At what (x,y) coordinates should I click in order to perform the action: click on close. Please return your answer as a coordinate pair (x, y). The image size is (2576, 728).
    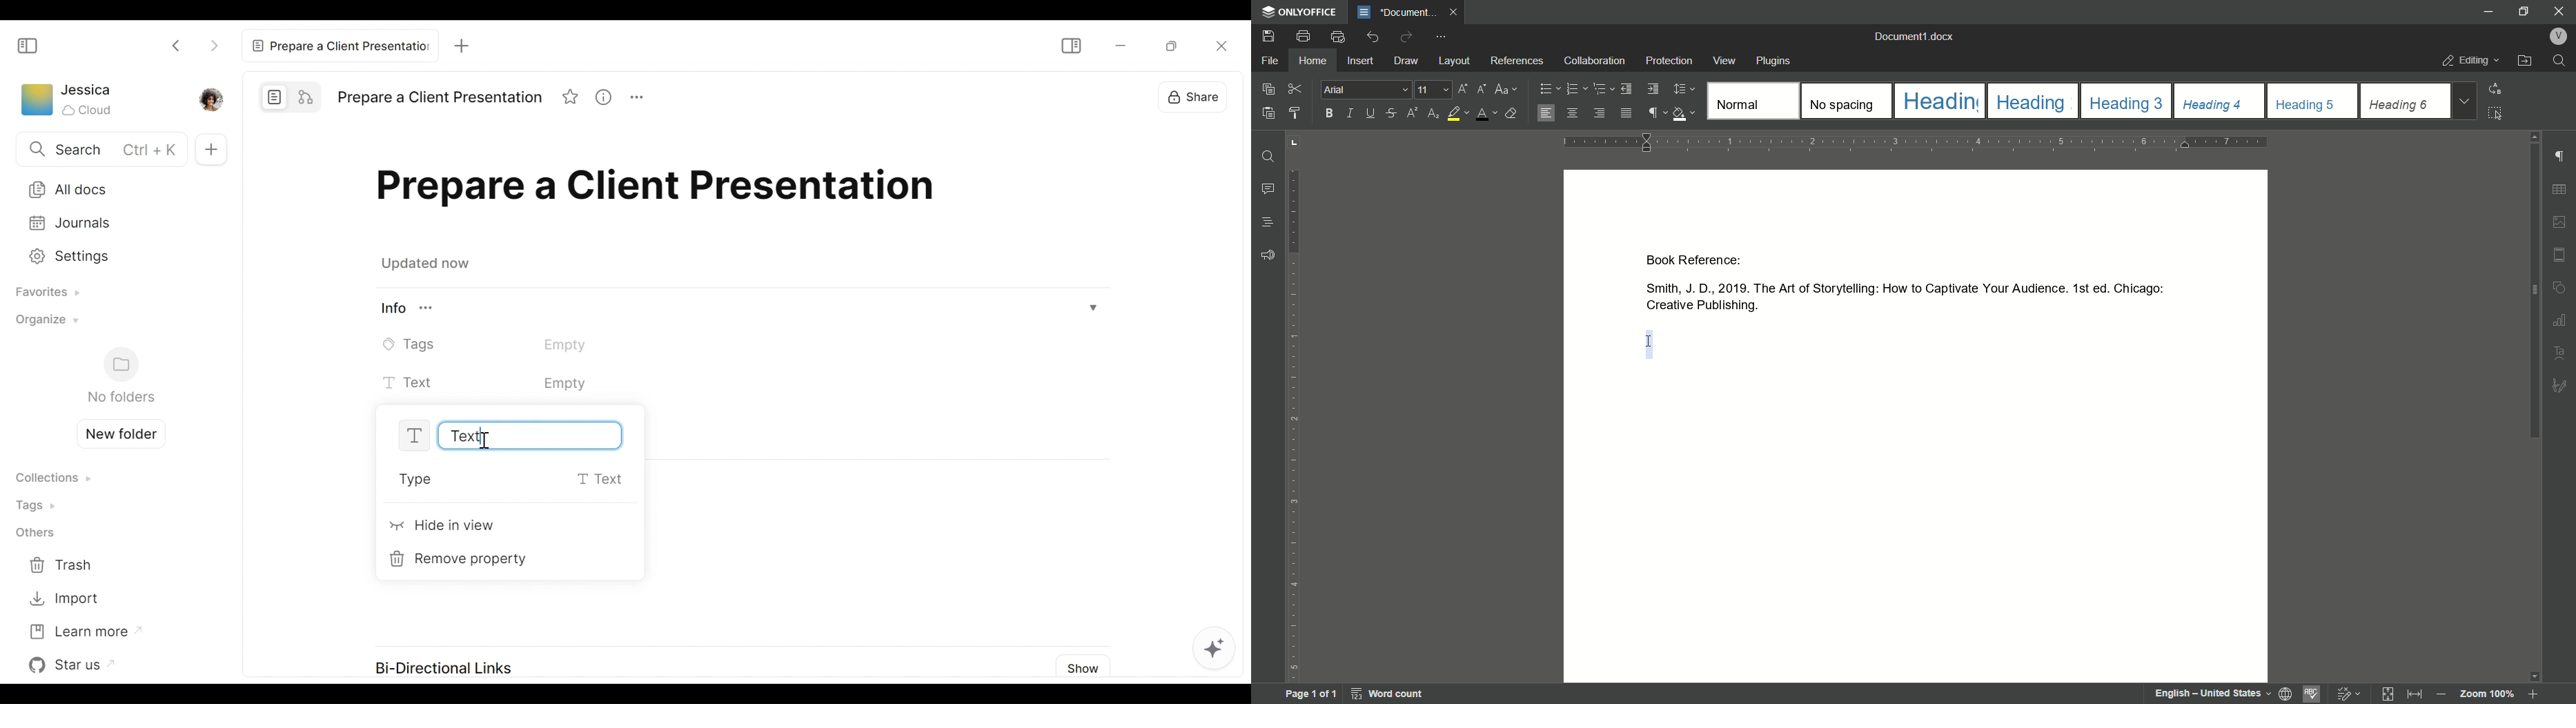
    Looking at the image, I should click on (1455, 12).